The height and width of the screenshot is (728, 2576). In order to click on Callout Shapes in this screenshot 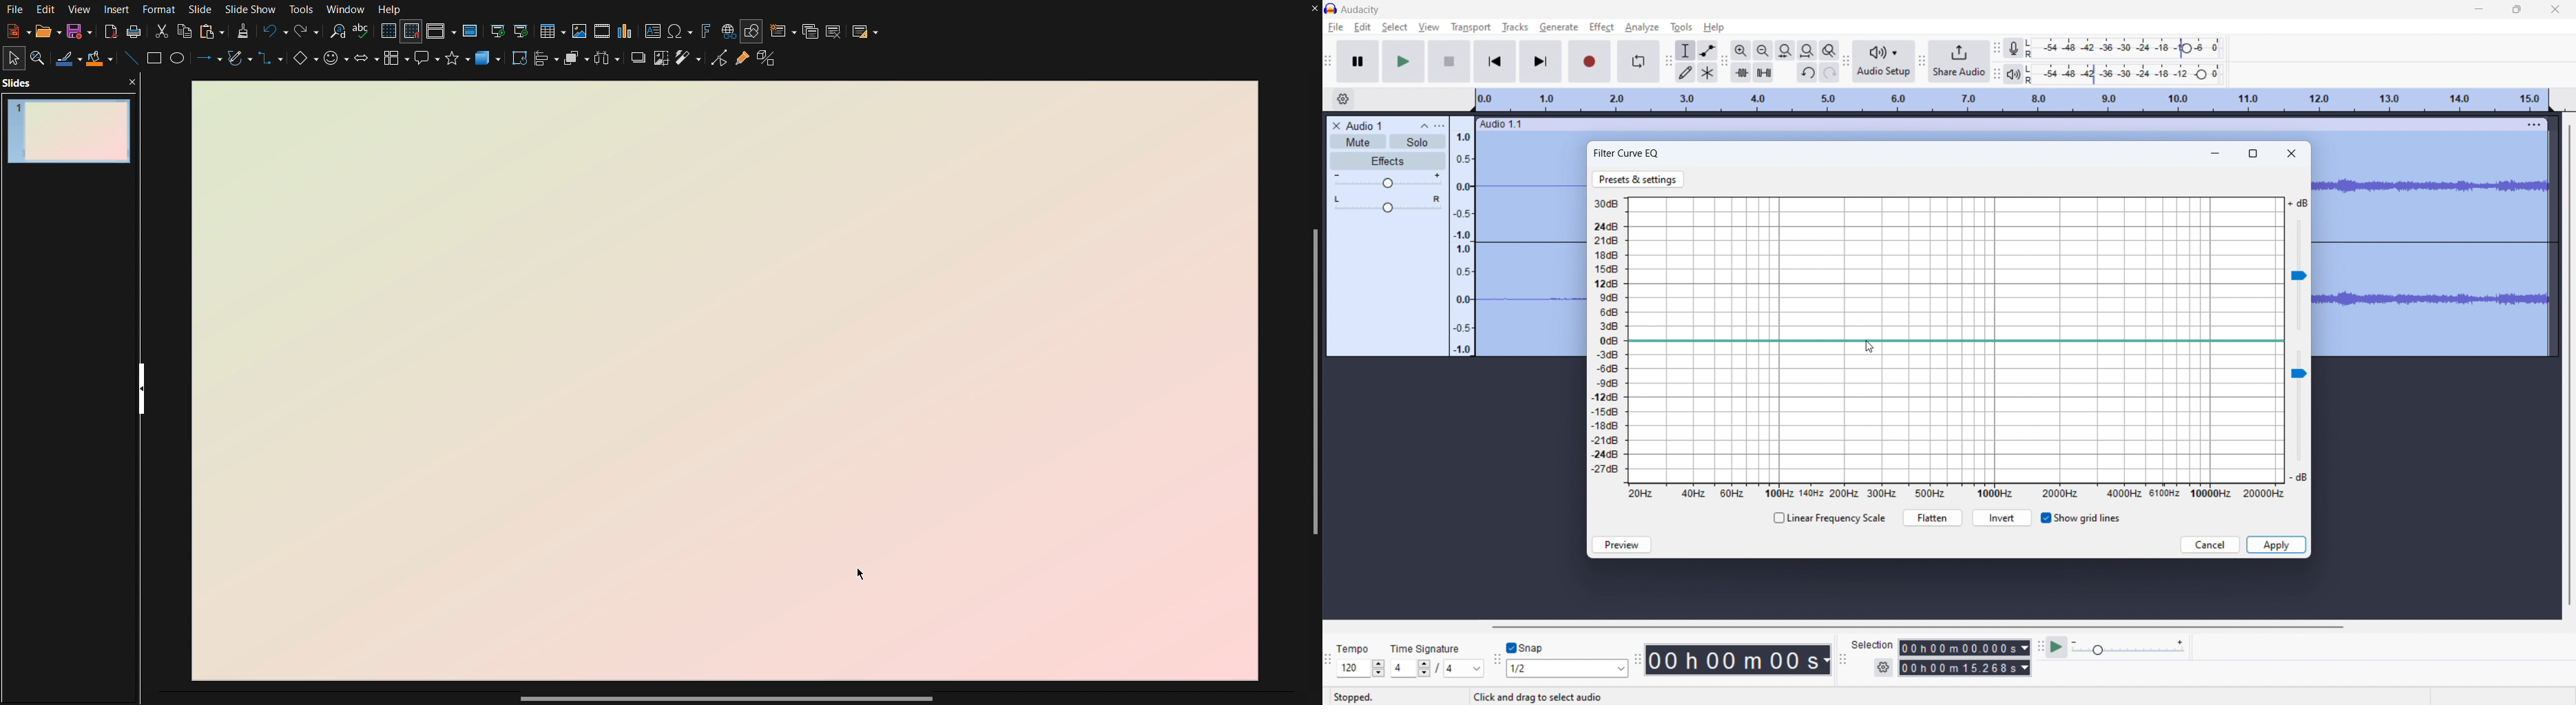, I will do `click(428, 63)`.